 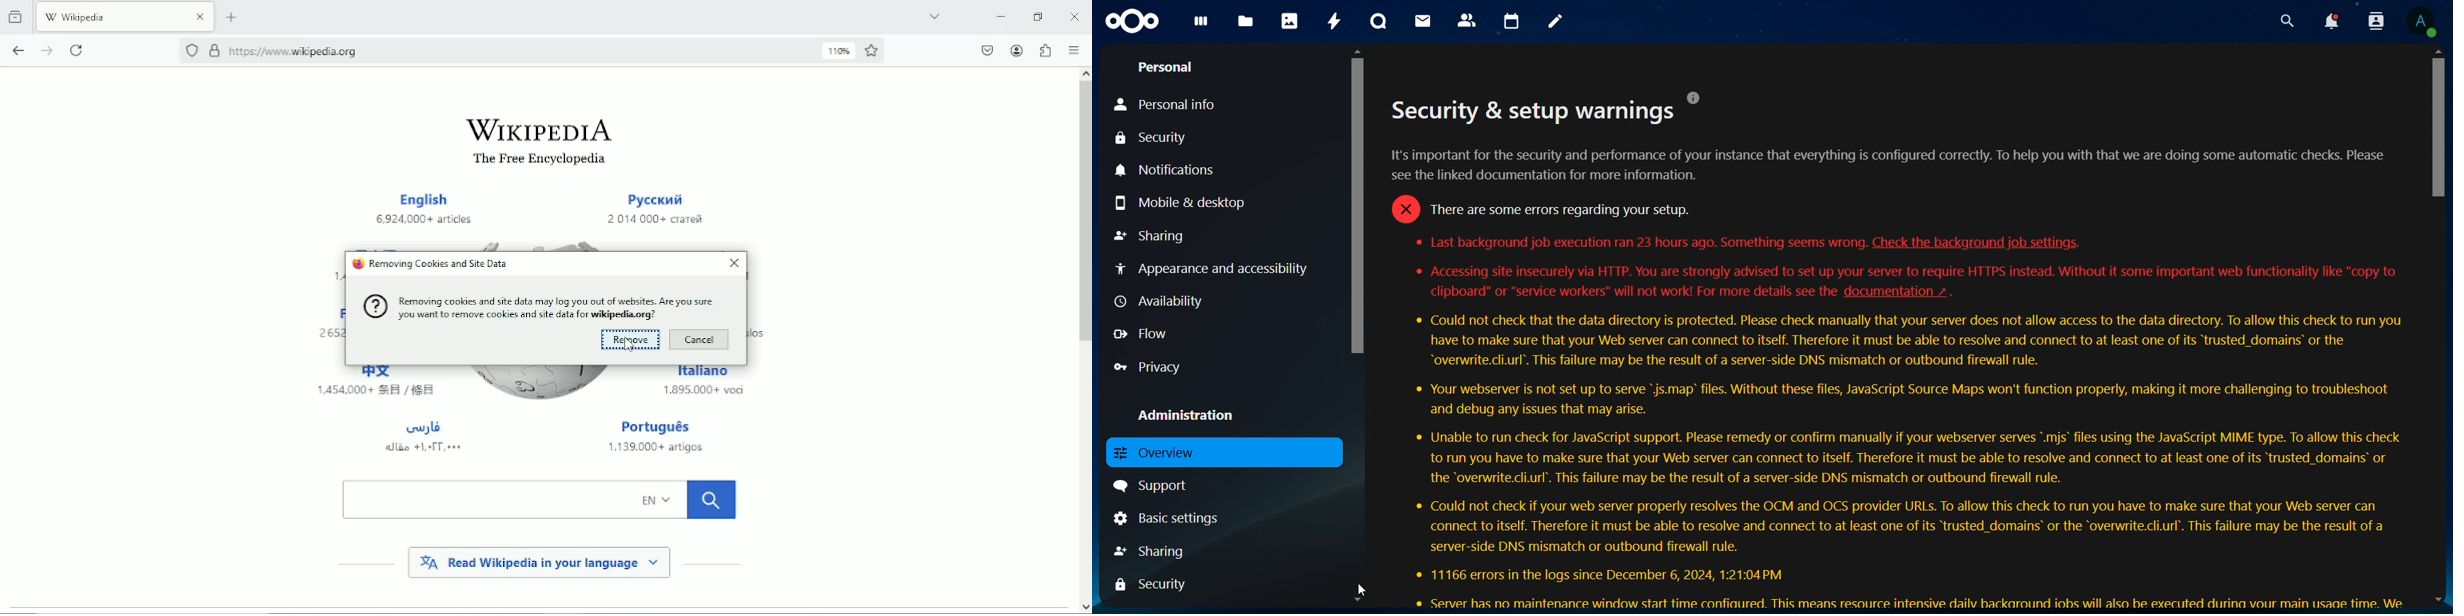 I want to click on activity, so click(x=1333, y=23).